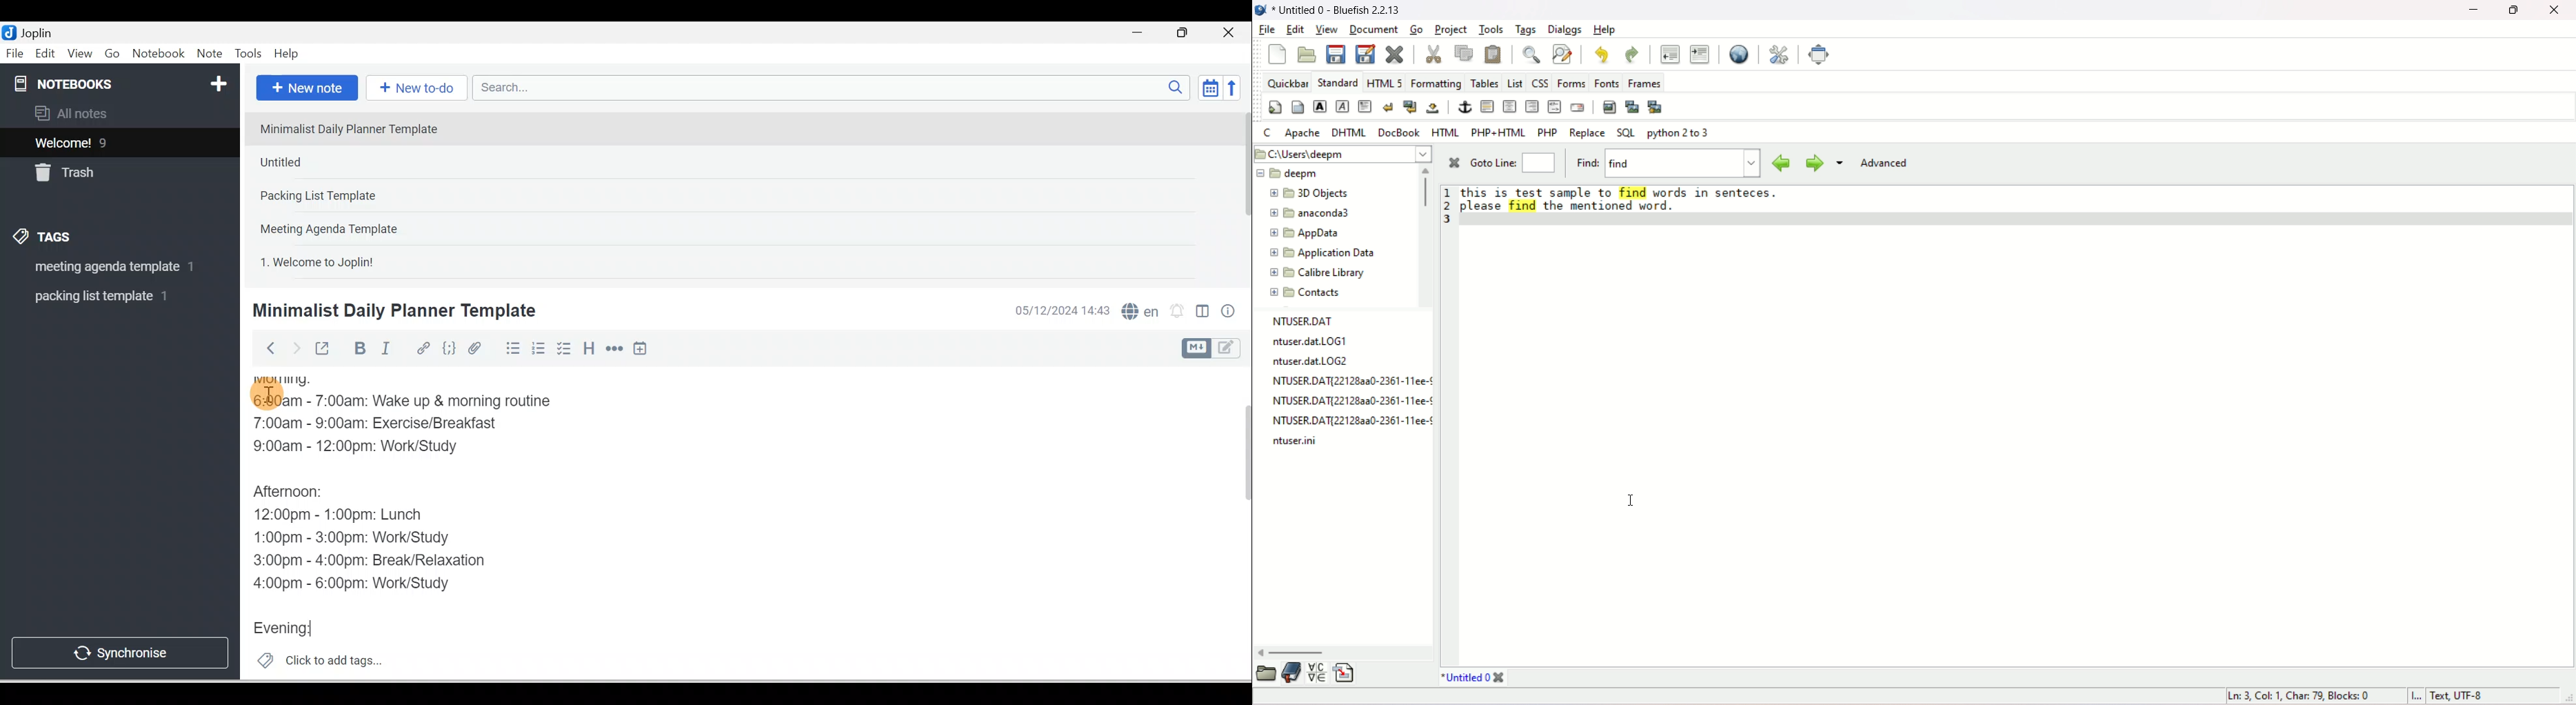 This screenshot has width=2576, height=728. Describe the element at coordinates (123, 81) in the screenshot. I see `Notebooks` at that location.